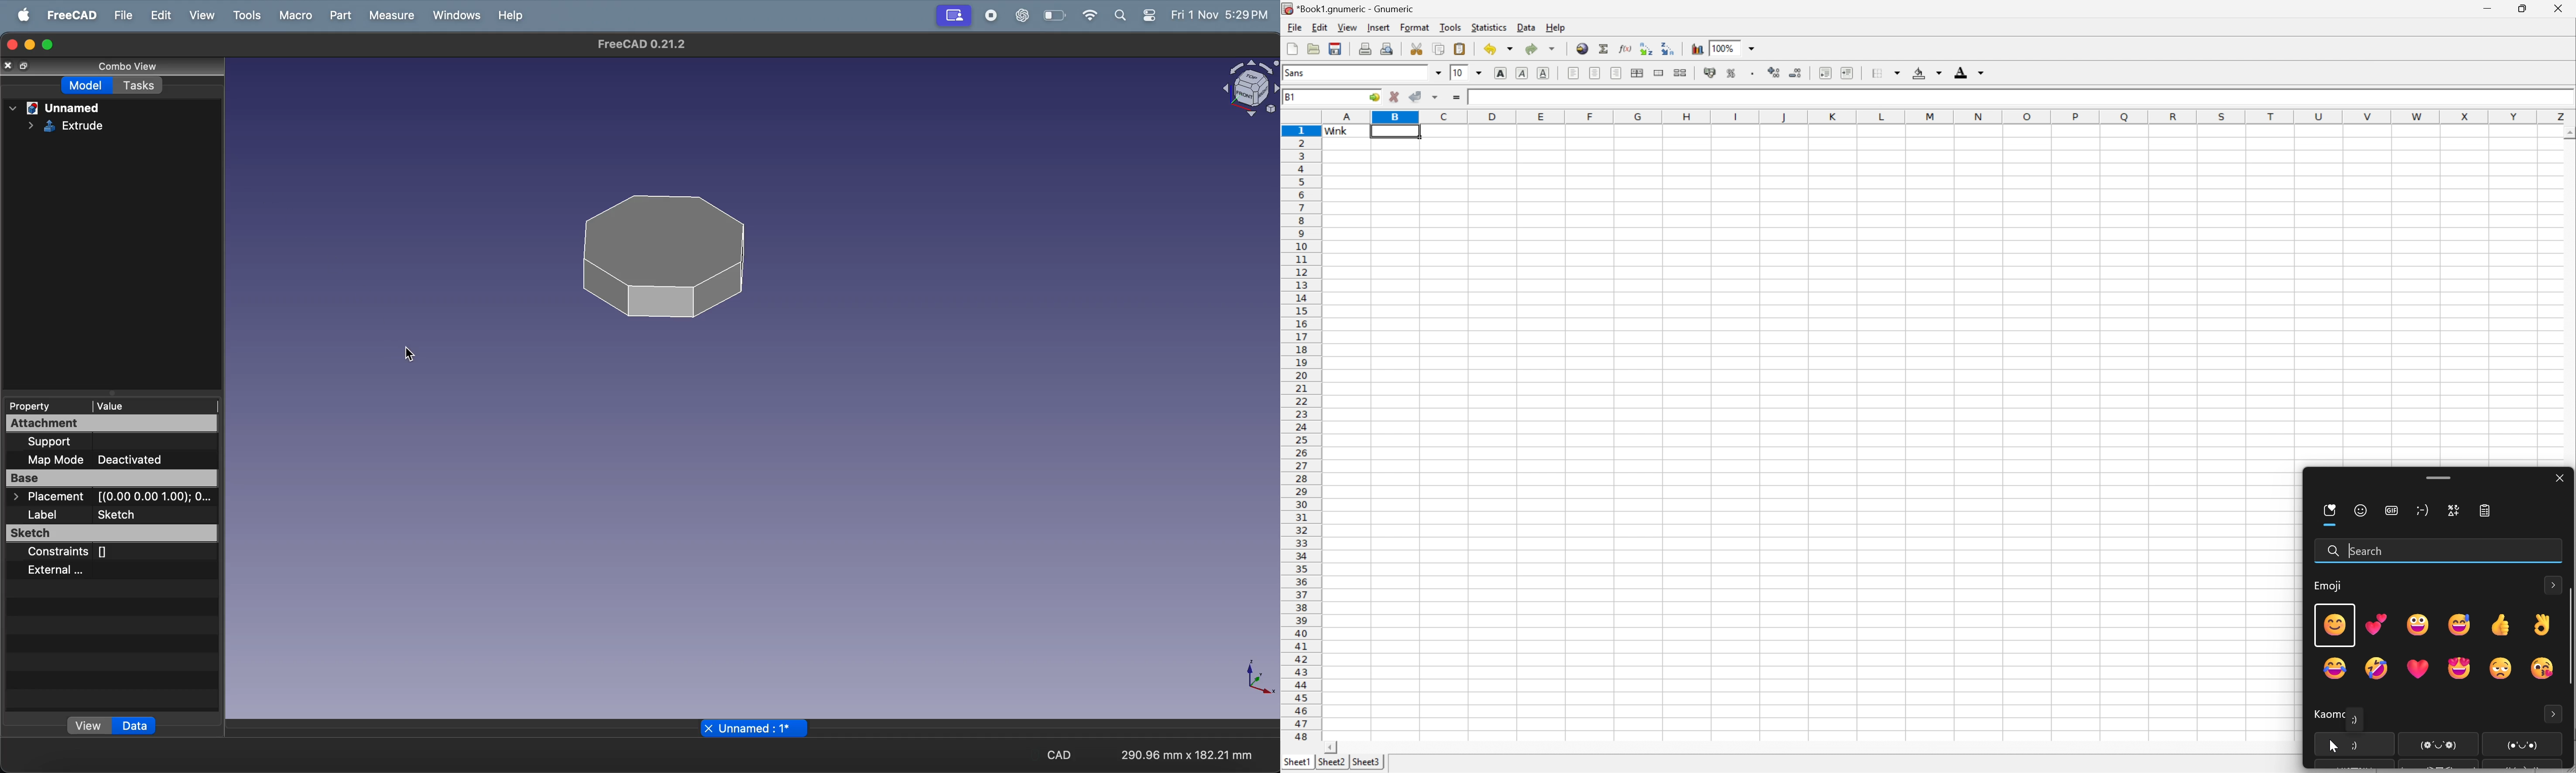  What do you see at coordinates (1479, 72) in the screenshot?
I see `drop down` at bounding box center [1479, 72].